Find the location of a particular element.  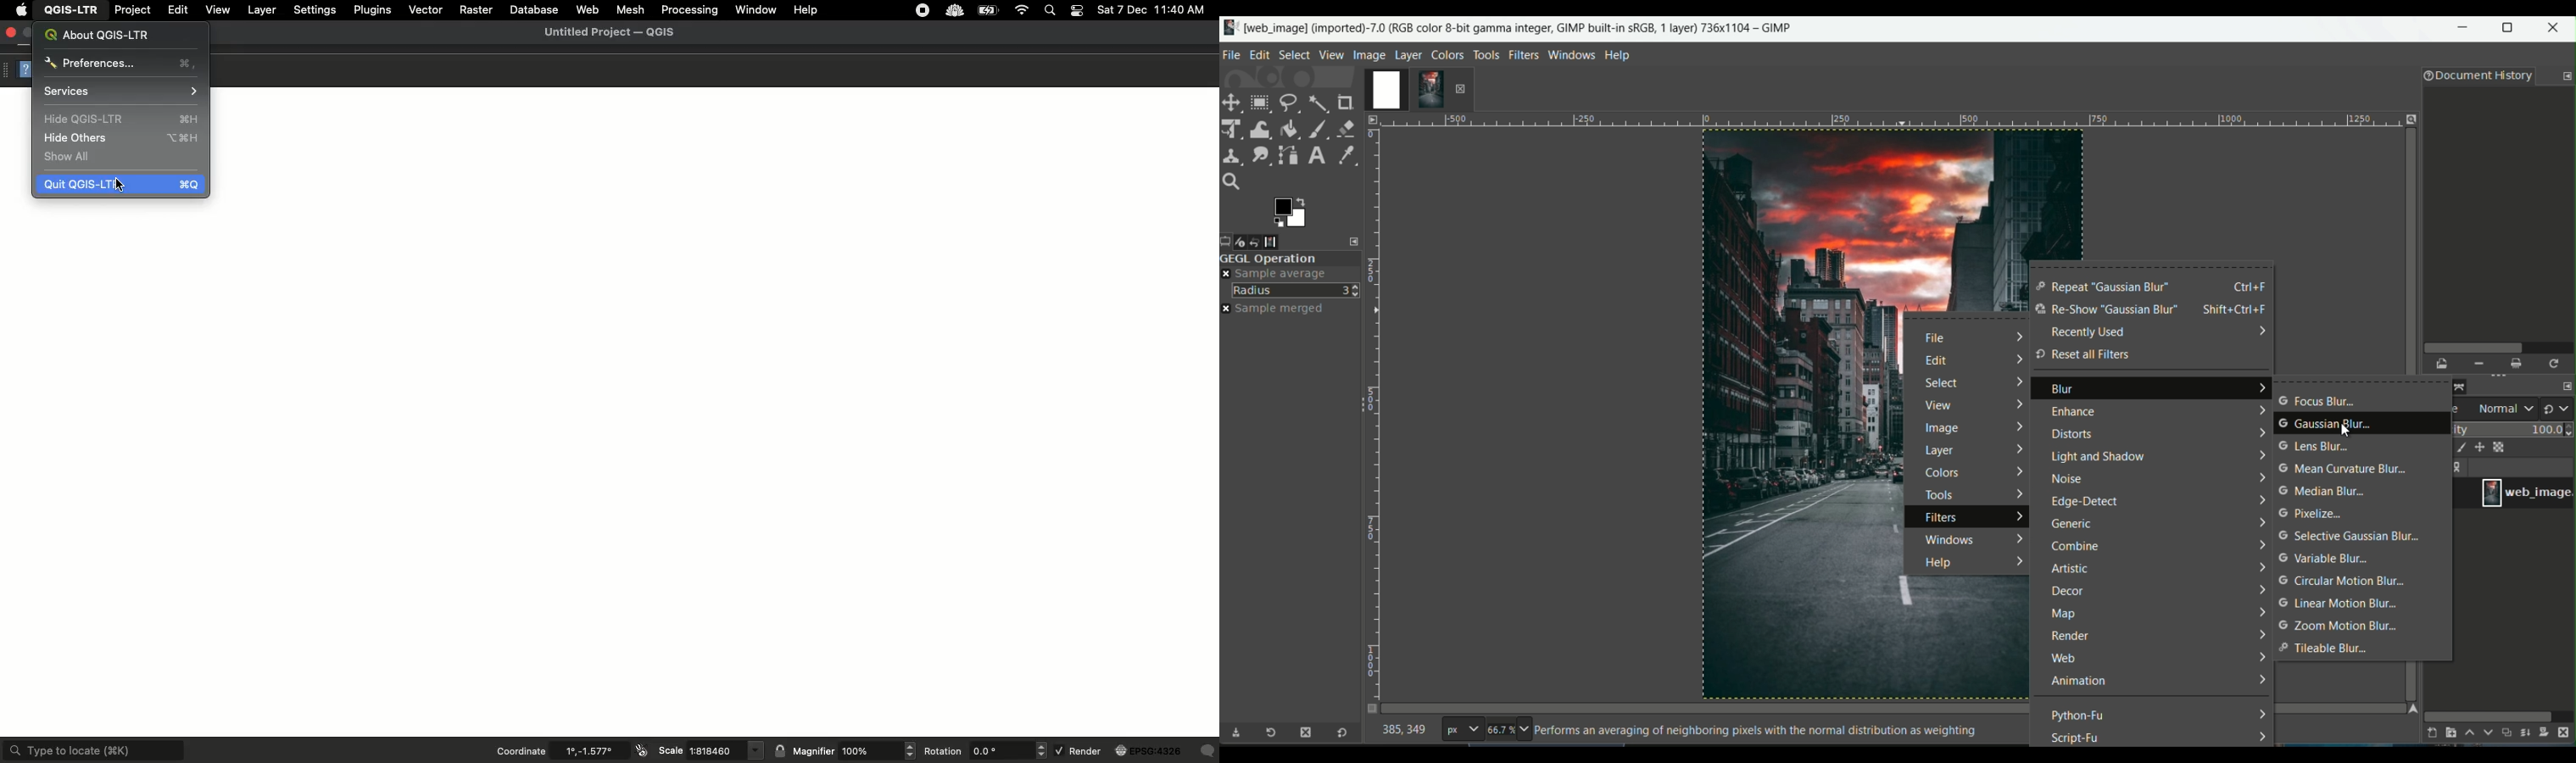

imported image is located at coordinates (1407, 90).